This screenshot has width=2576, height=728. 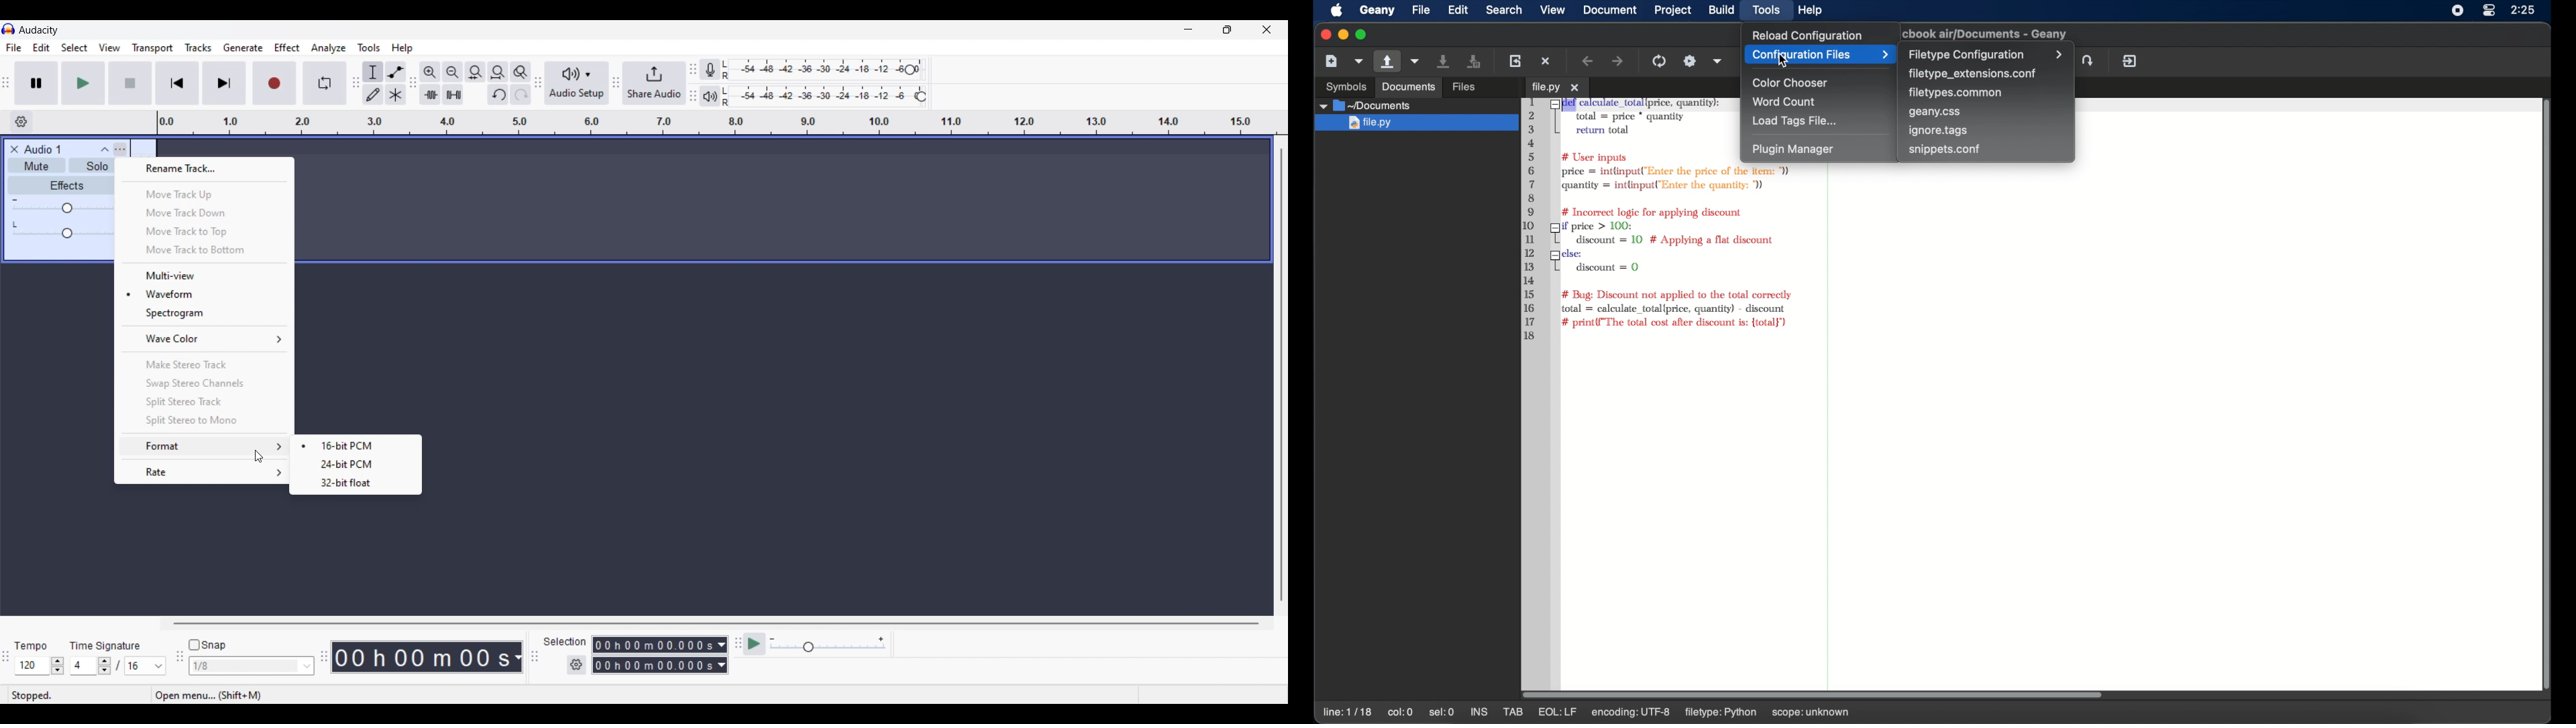 What do you see at coordinates (39, 29) in the screenshot?
I see `Software name` at bounding box center [39, 29].